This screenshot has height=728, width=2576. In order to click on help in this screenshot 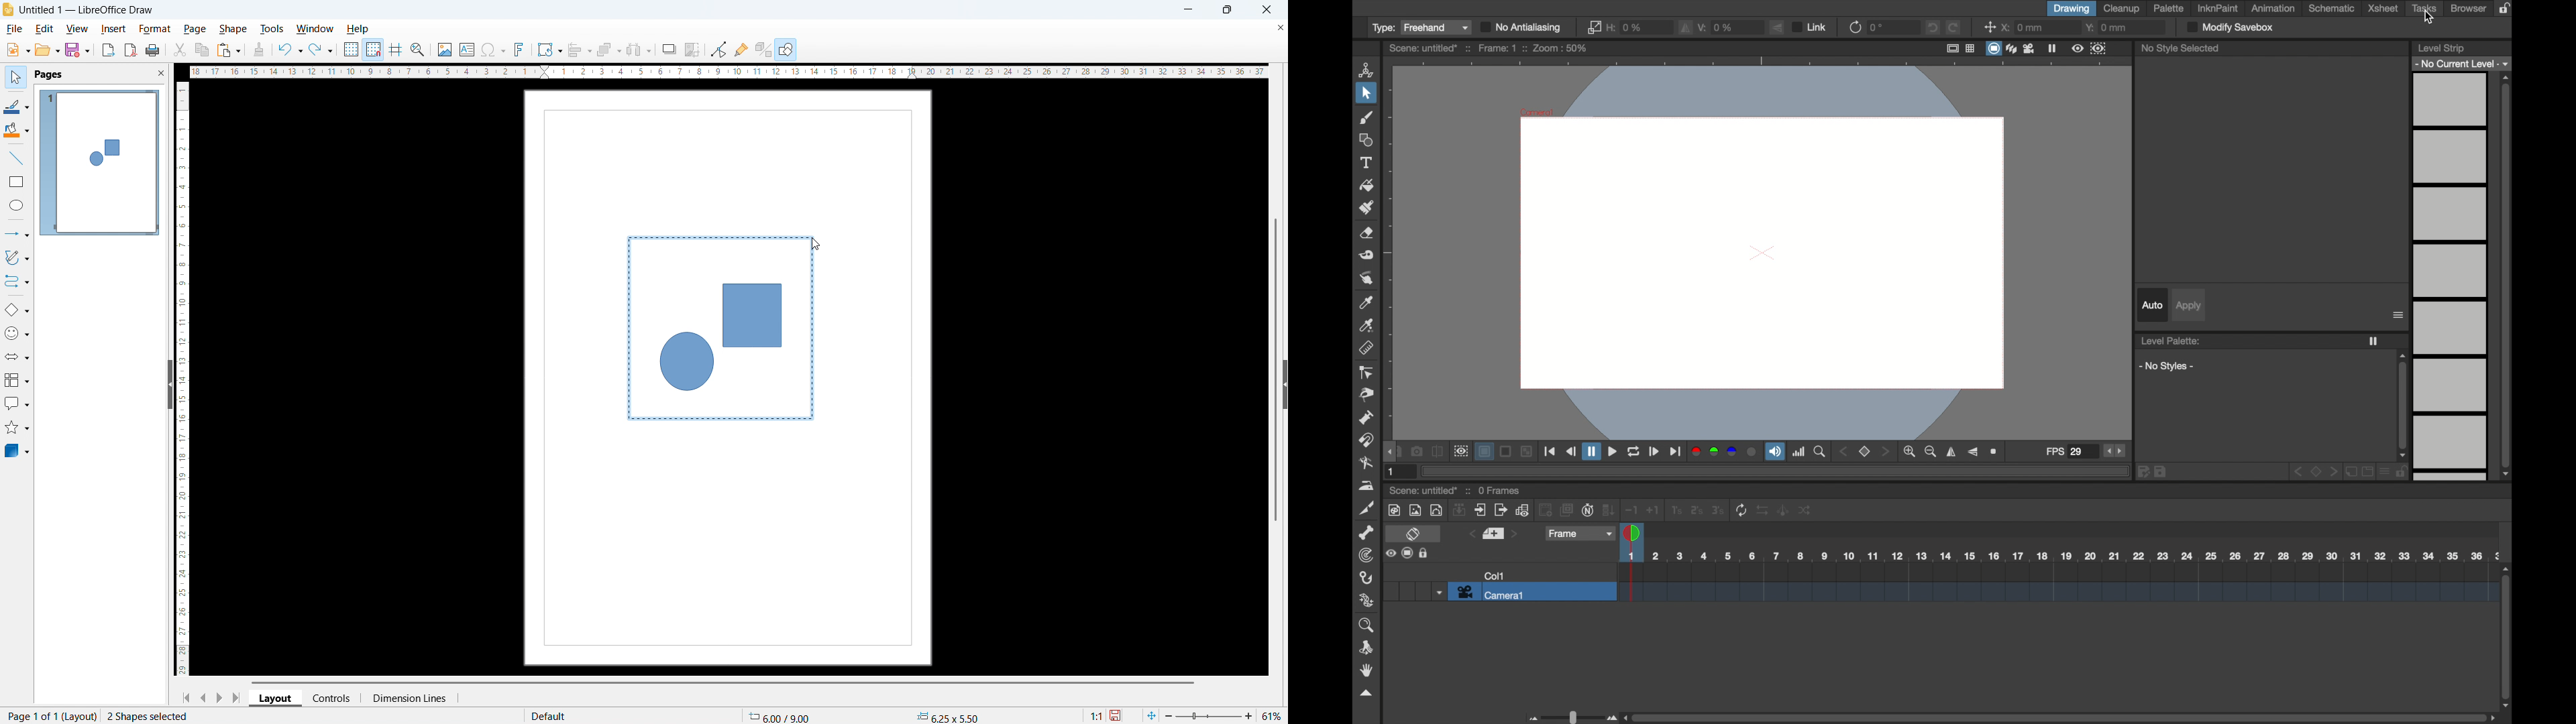, I will do `click(358, 29)`.